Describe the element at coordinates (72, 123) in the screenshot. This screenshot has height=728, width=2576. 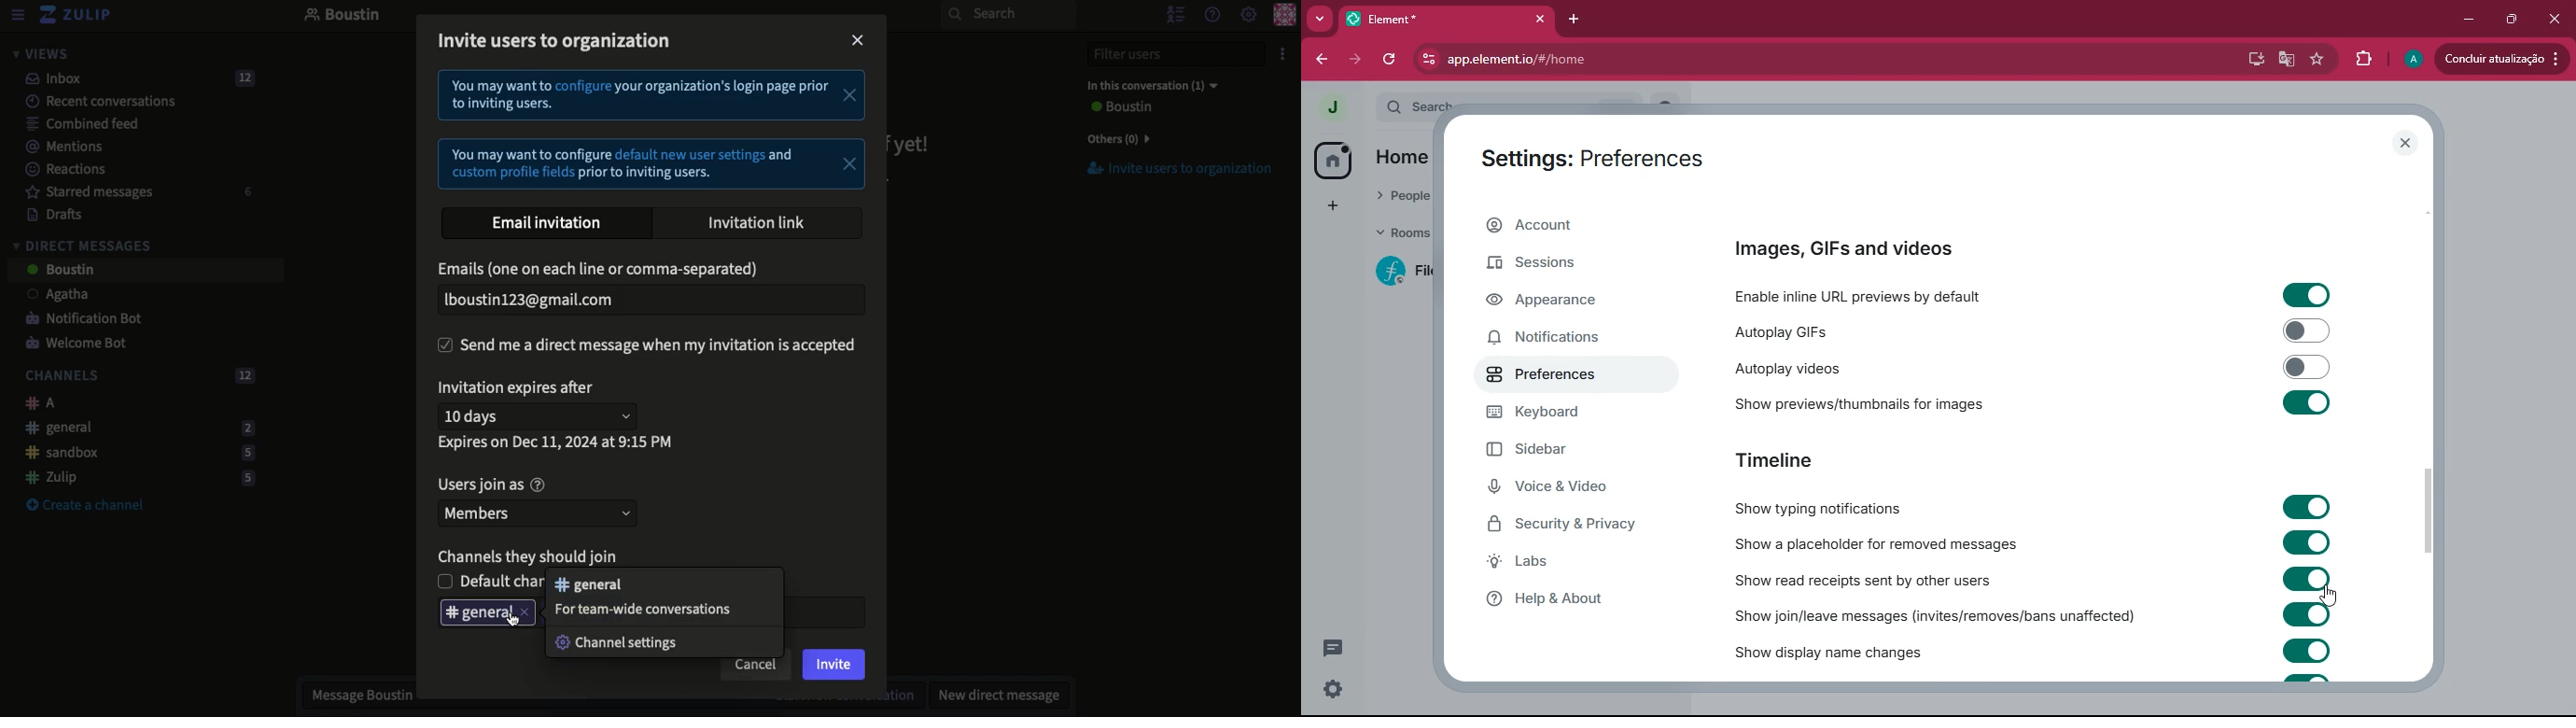
I see `Combined feed` at that location.